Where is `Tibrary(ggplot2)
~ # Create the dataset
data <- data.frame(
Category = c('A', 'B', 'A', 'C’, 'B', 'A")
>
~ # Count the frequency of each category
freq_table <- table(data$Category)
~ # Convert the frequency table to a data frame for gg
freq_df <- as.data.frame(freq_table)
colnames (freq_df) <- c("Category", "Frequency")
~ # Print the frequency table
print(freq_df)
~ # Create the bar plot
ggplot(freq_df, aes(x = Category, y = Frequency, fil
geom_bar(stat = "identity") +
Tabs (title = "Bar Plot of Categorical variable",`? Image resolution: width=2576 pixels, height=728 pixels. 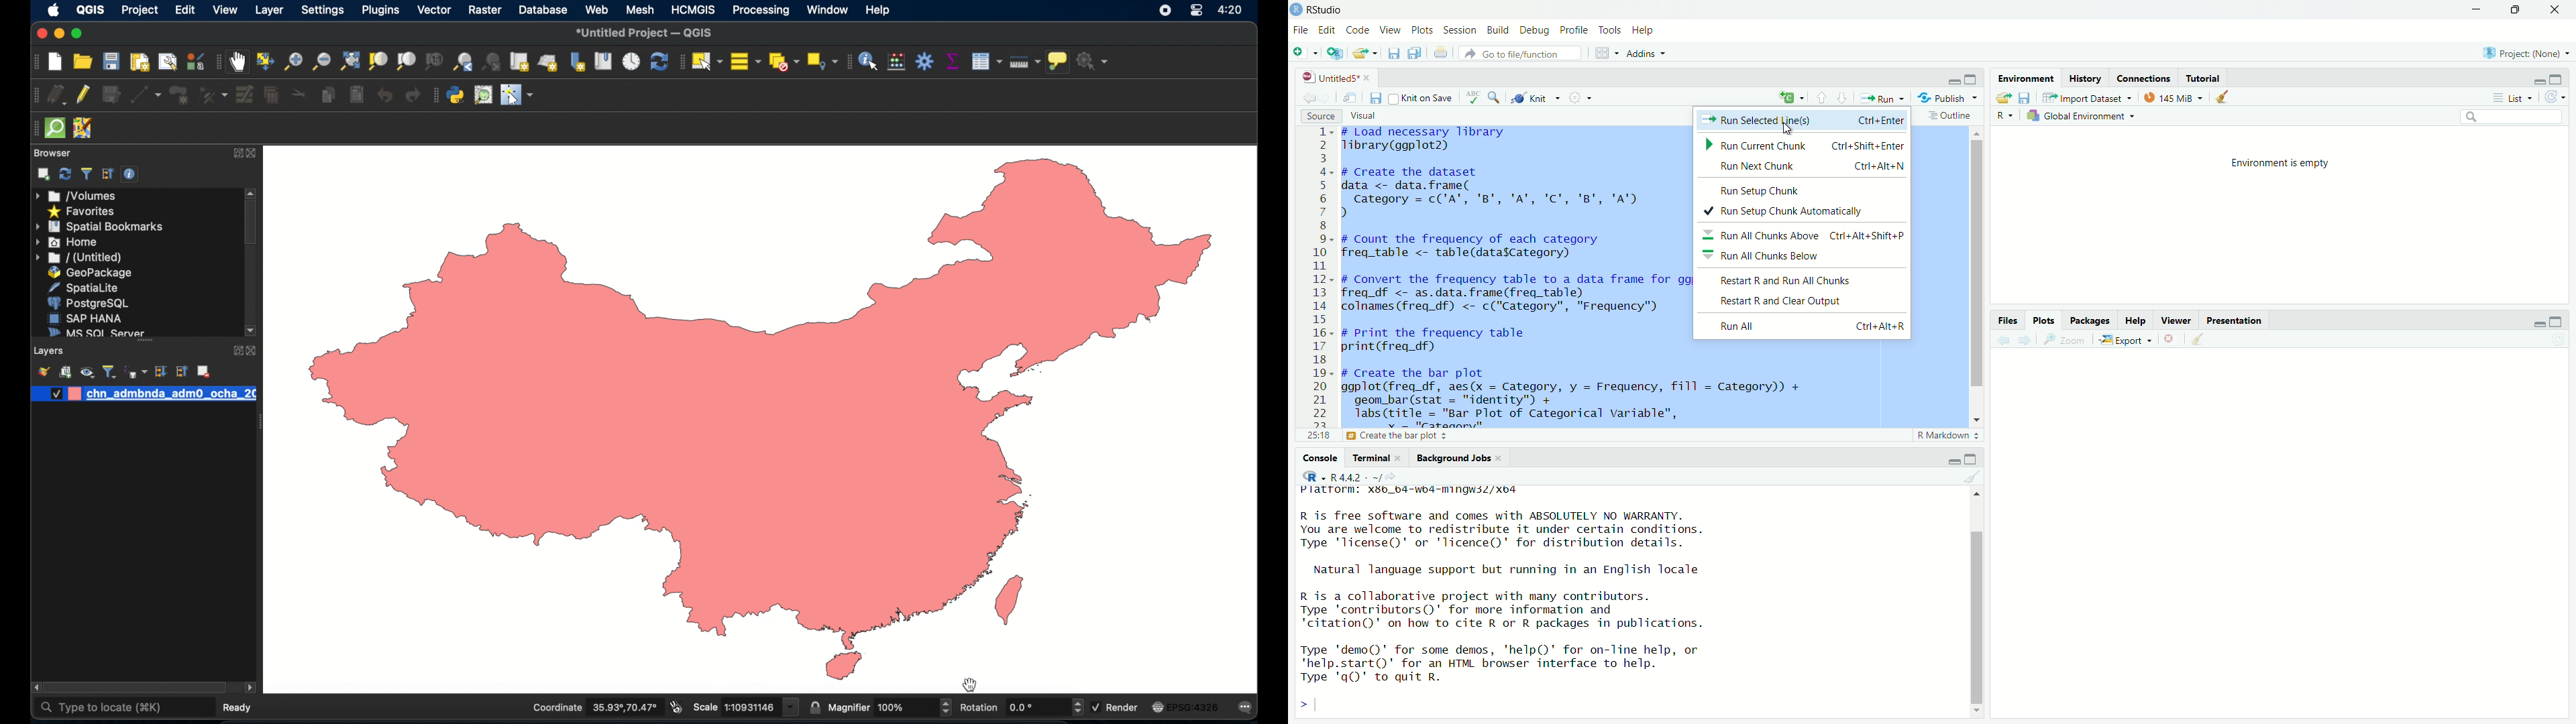
Tibrary(ggplot2)
~ # Create the dataset
data <- data.frame(
Category = c('A', 'B', 'A', 'C’, 'B', 'A")
>
~ # Count the frequency of each category
freq_table <- table(data$Category)
~ # Convert the frequency table to a data frame for gg
freq_df <- as.data.frame(freq_table)
colnames (freq_df) <- c("Category", "Frequency")
~ # Print the frequency table
print(freq_df)
~ # Create the bar plot
ggplot(freq_df, aes(x = Category, y = Frequency, fil
geom_bar(stat = "identity") +
Tabs (title = "Bar Plot of Categorical variable", is located at coordinates (1513, 274).